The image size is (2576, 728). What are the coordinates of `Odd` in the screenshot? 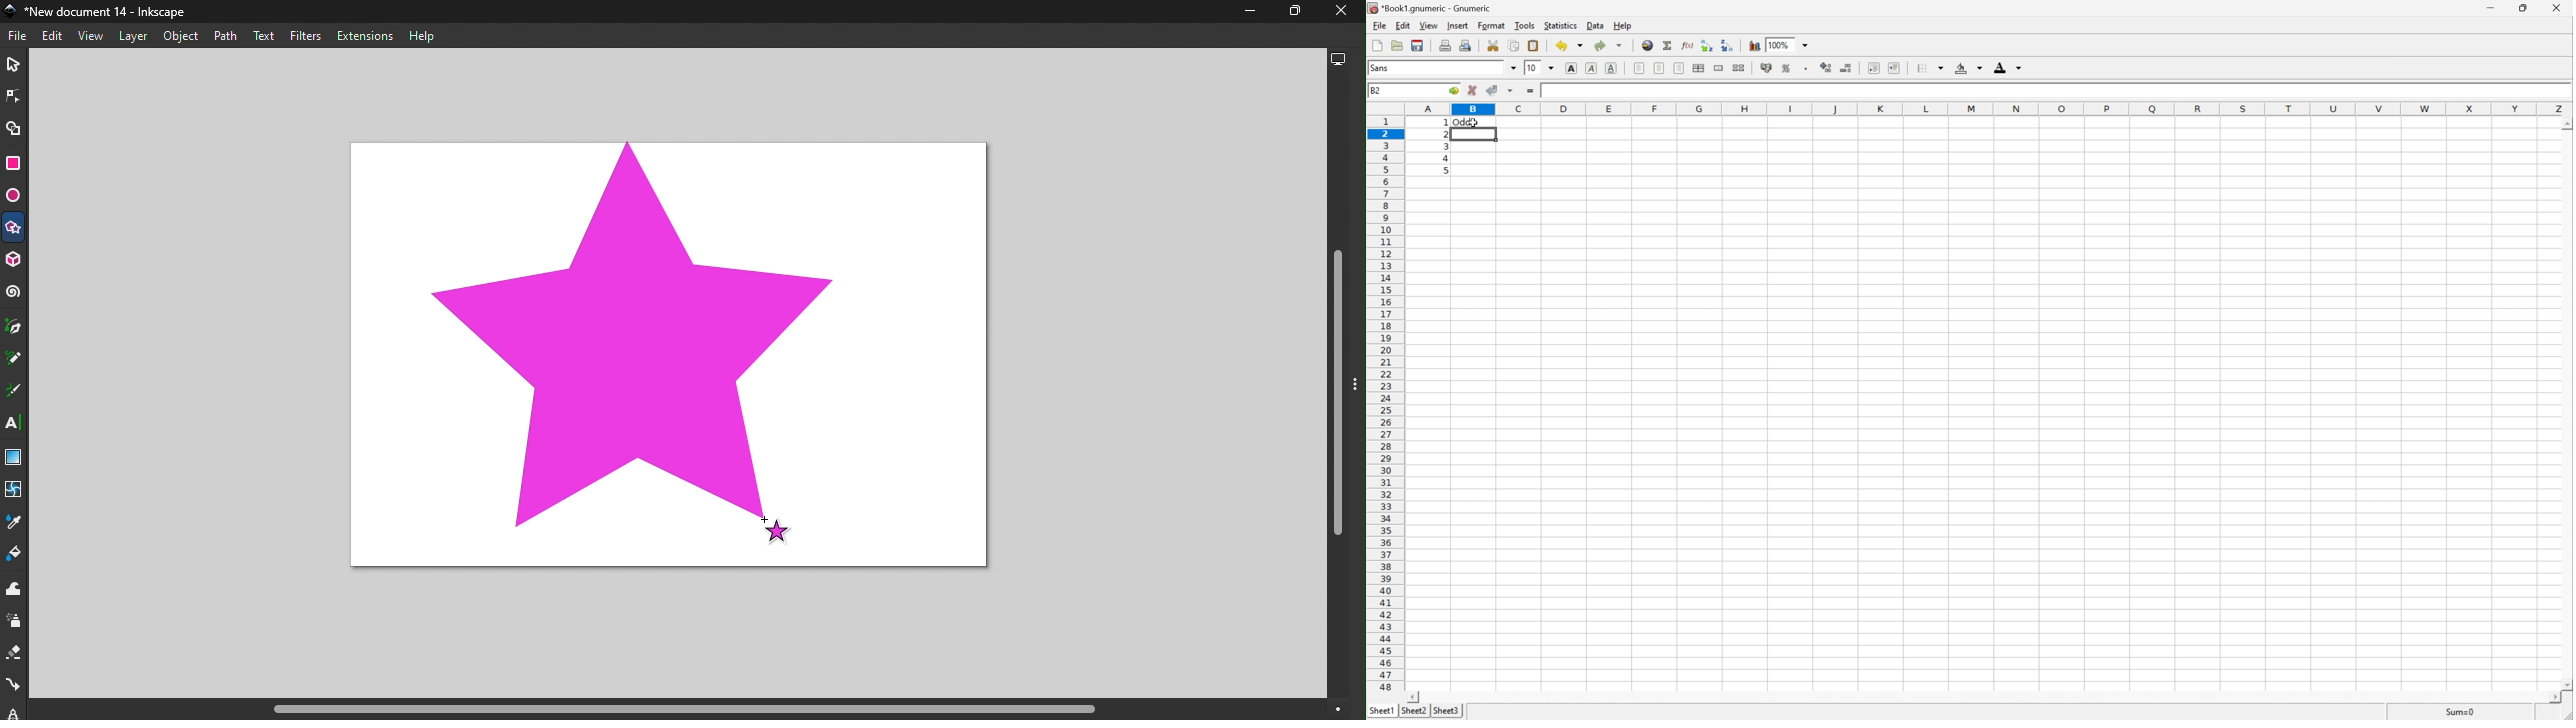 It's located at (1466, 121).